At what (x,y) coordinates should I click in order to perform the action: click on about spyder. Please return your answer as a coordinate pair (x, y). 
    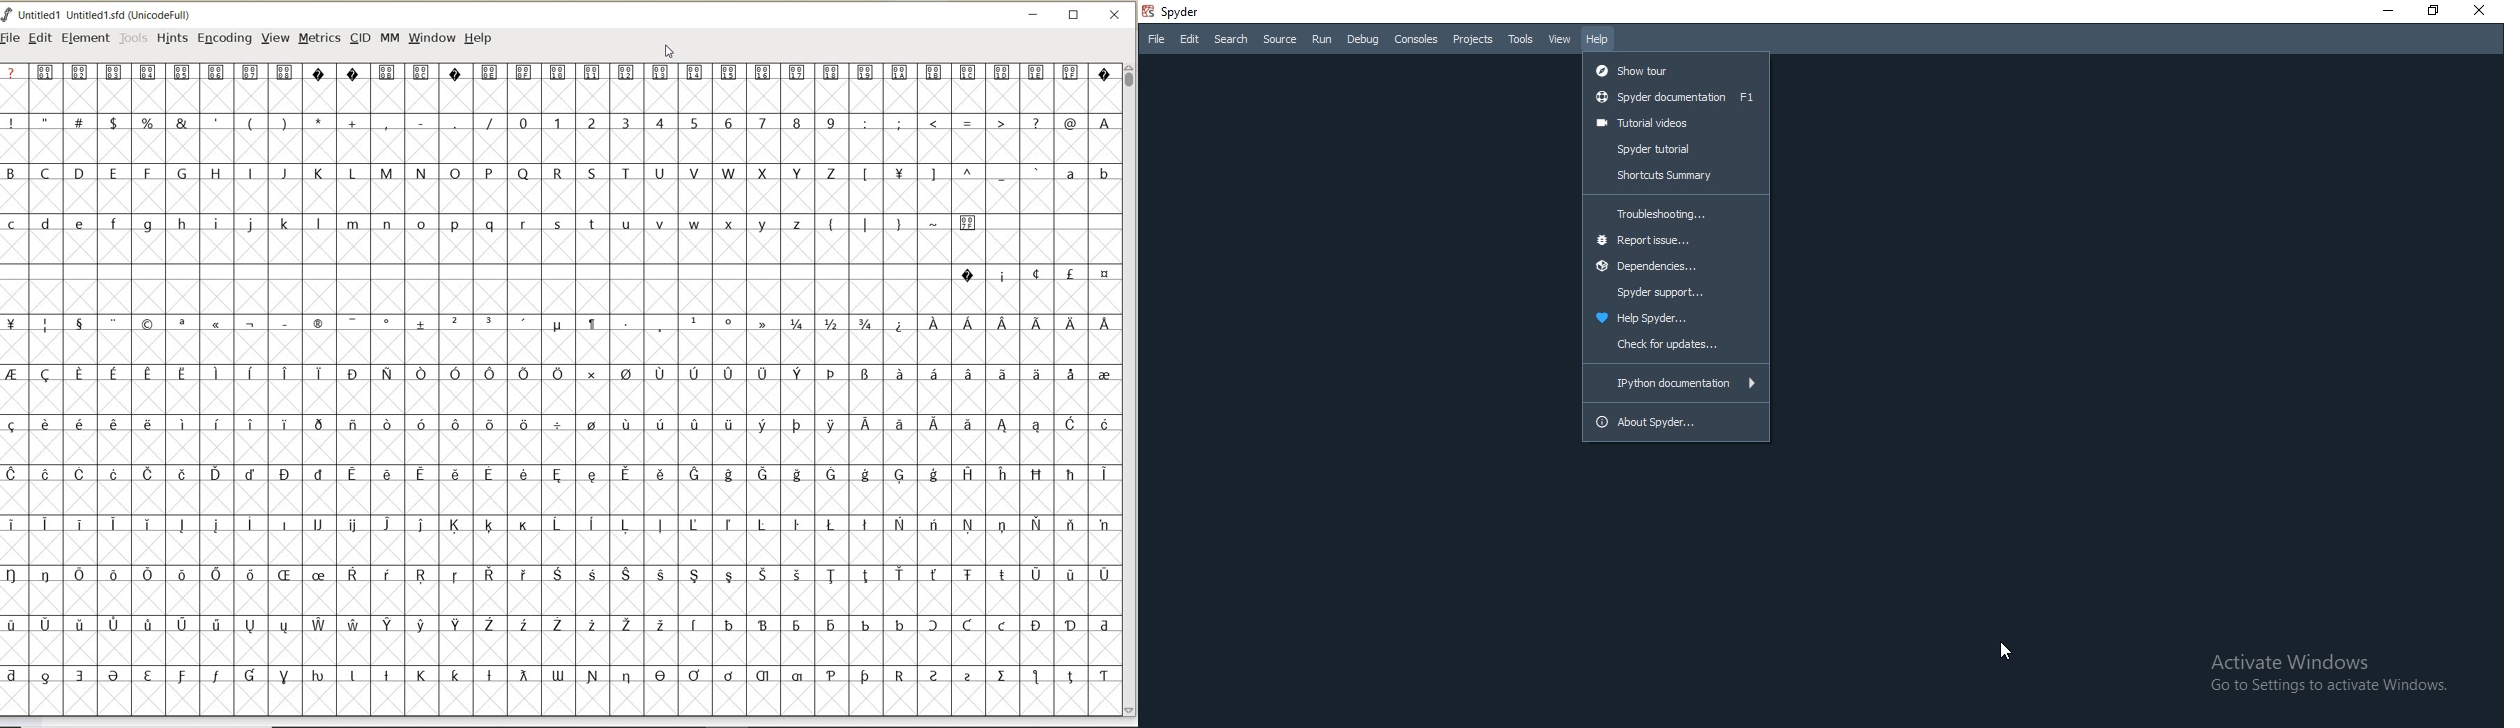
    Looking at the image, I should click on (1679, 422).